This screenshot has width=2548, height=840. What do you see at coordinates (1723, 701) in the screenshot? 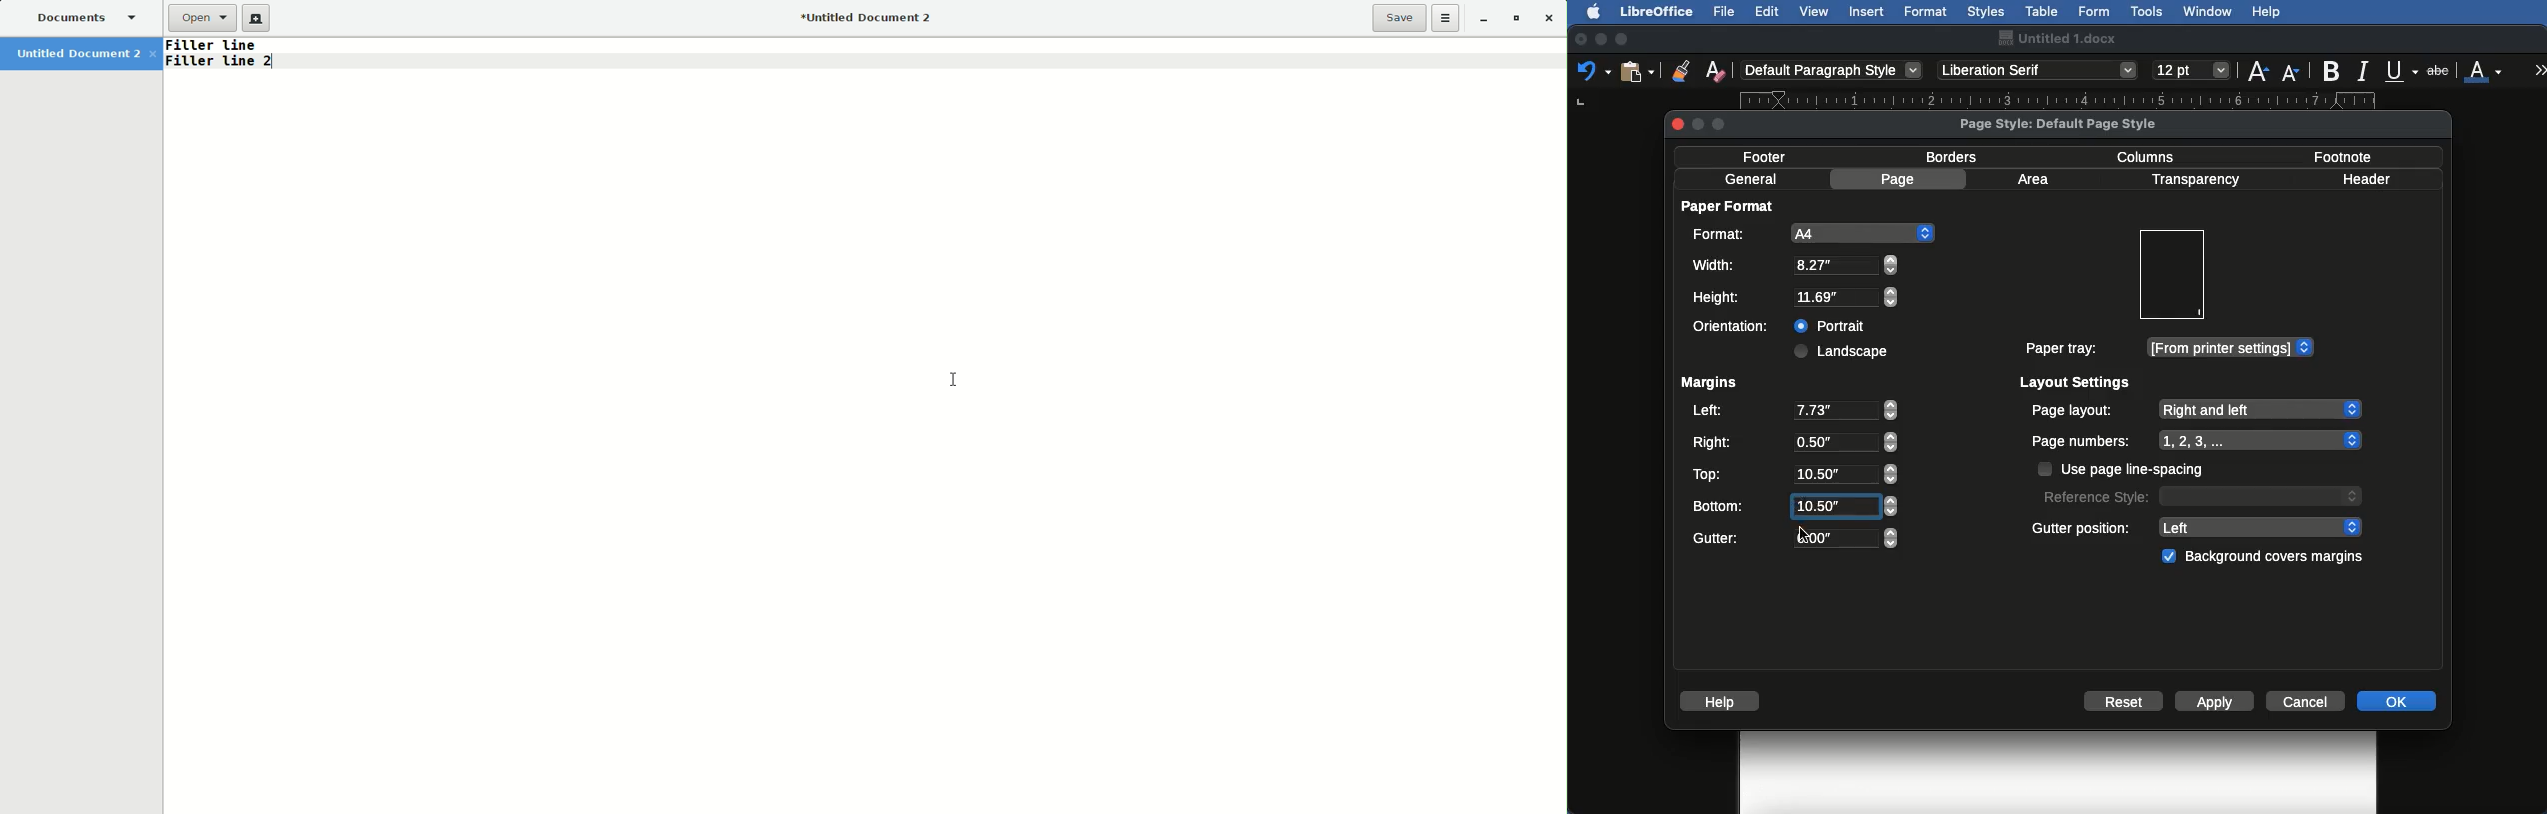
I see `Help` at bounding box center [1723, 701].